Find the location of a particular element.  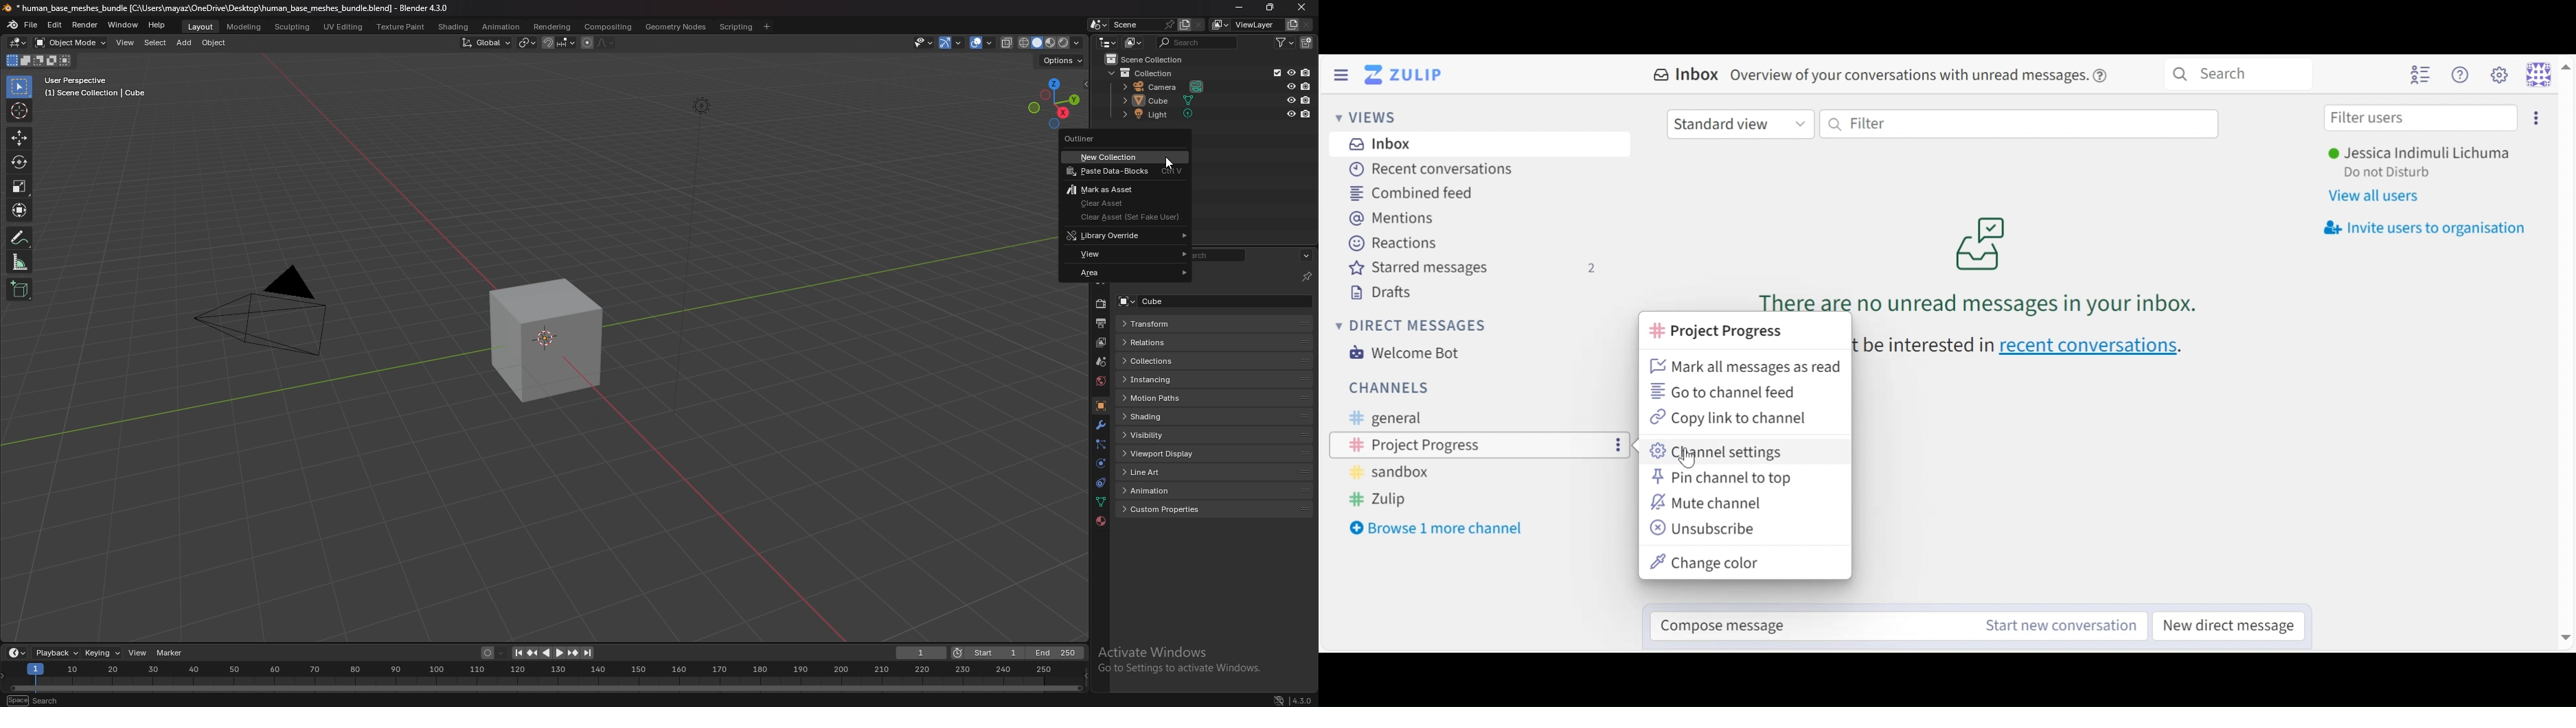

Drafts is located at coordinates (1385, 293).